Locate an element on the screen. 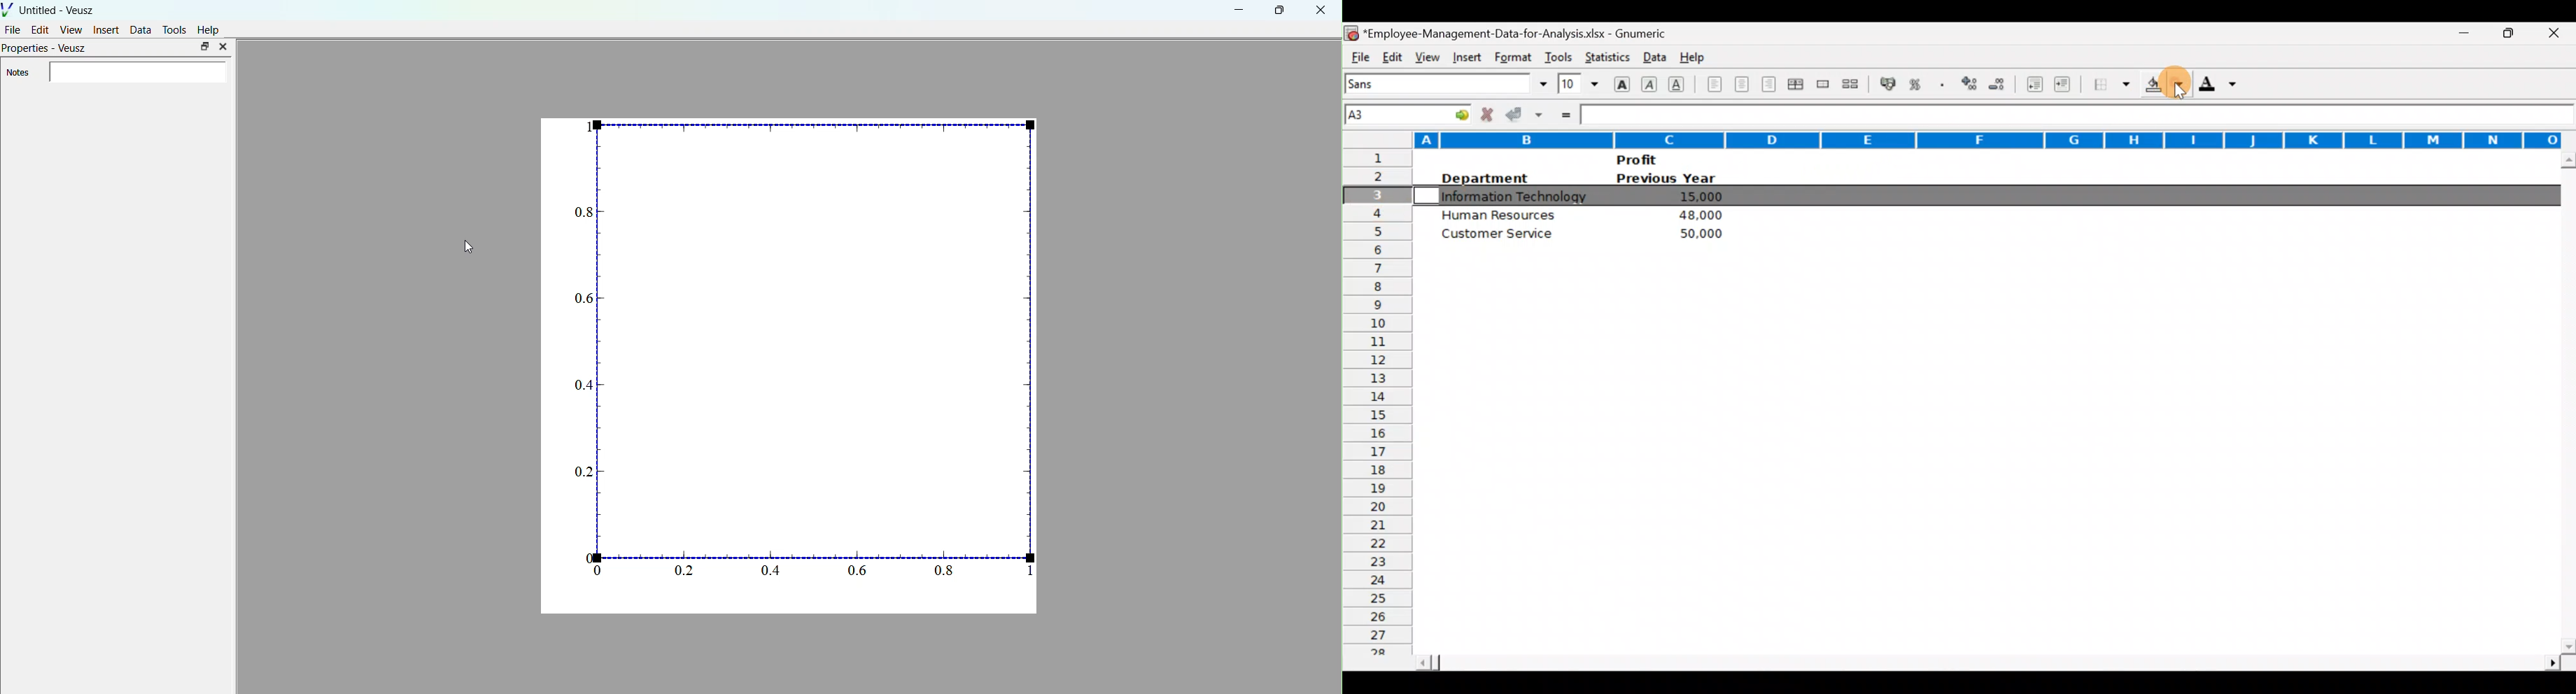 The image size is (2576, 700). Underline is located at coordinates (1680, 84).